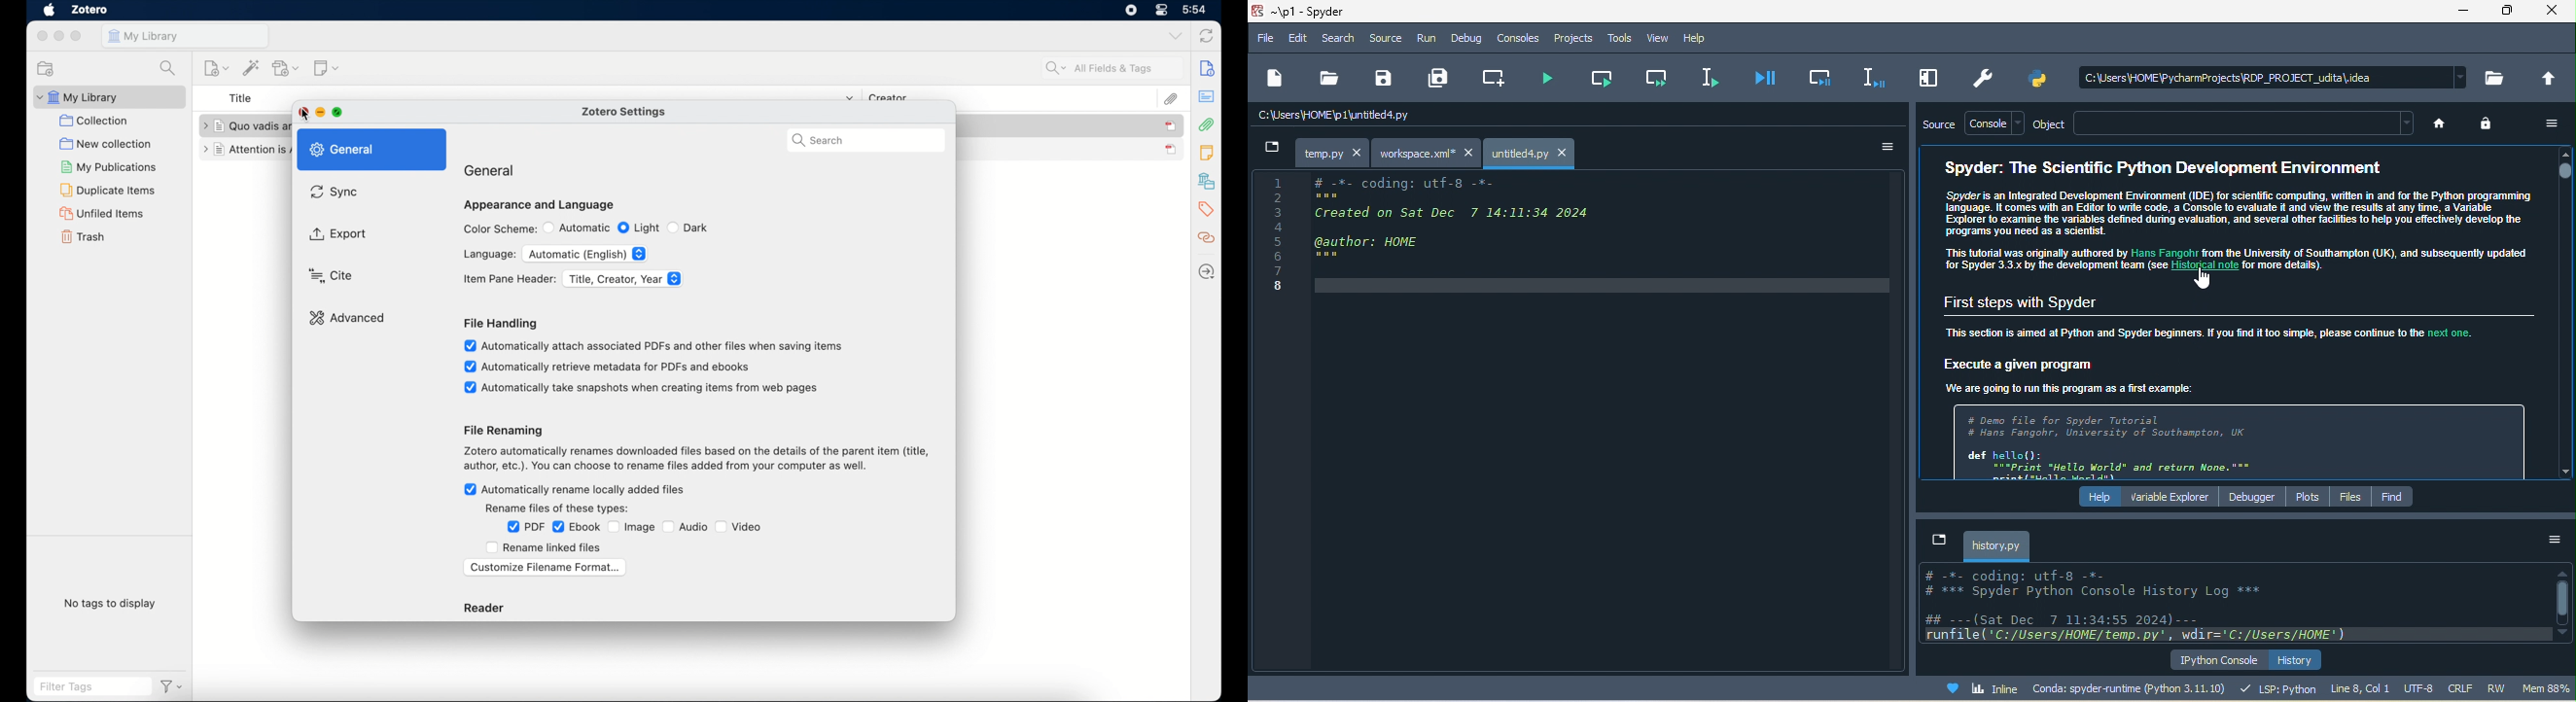 The width and height of the screenshot is (2576, 728). I want to click on source, so click(1392, 41).